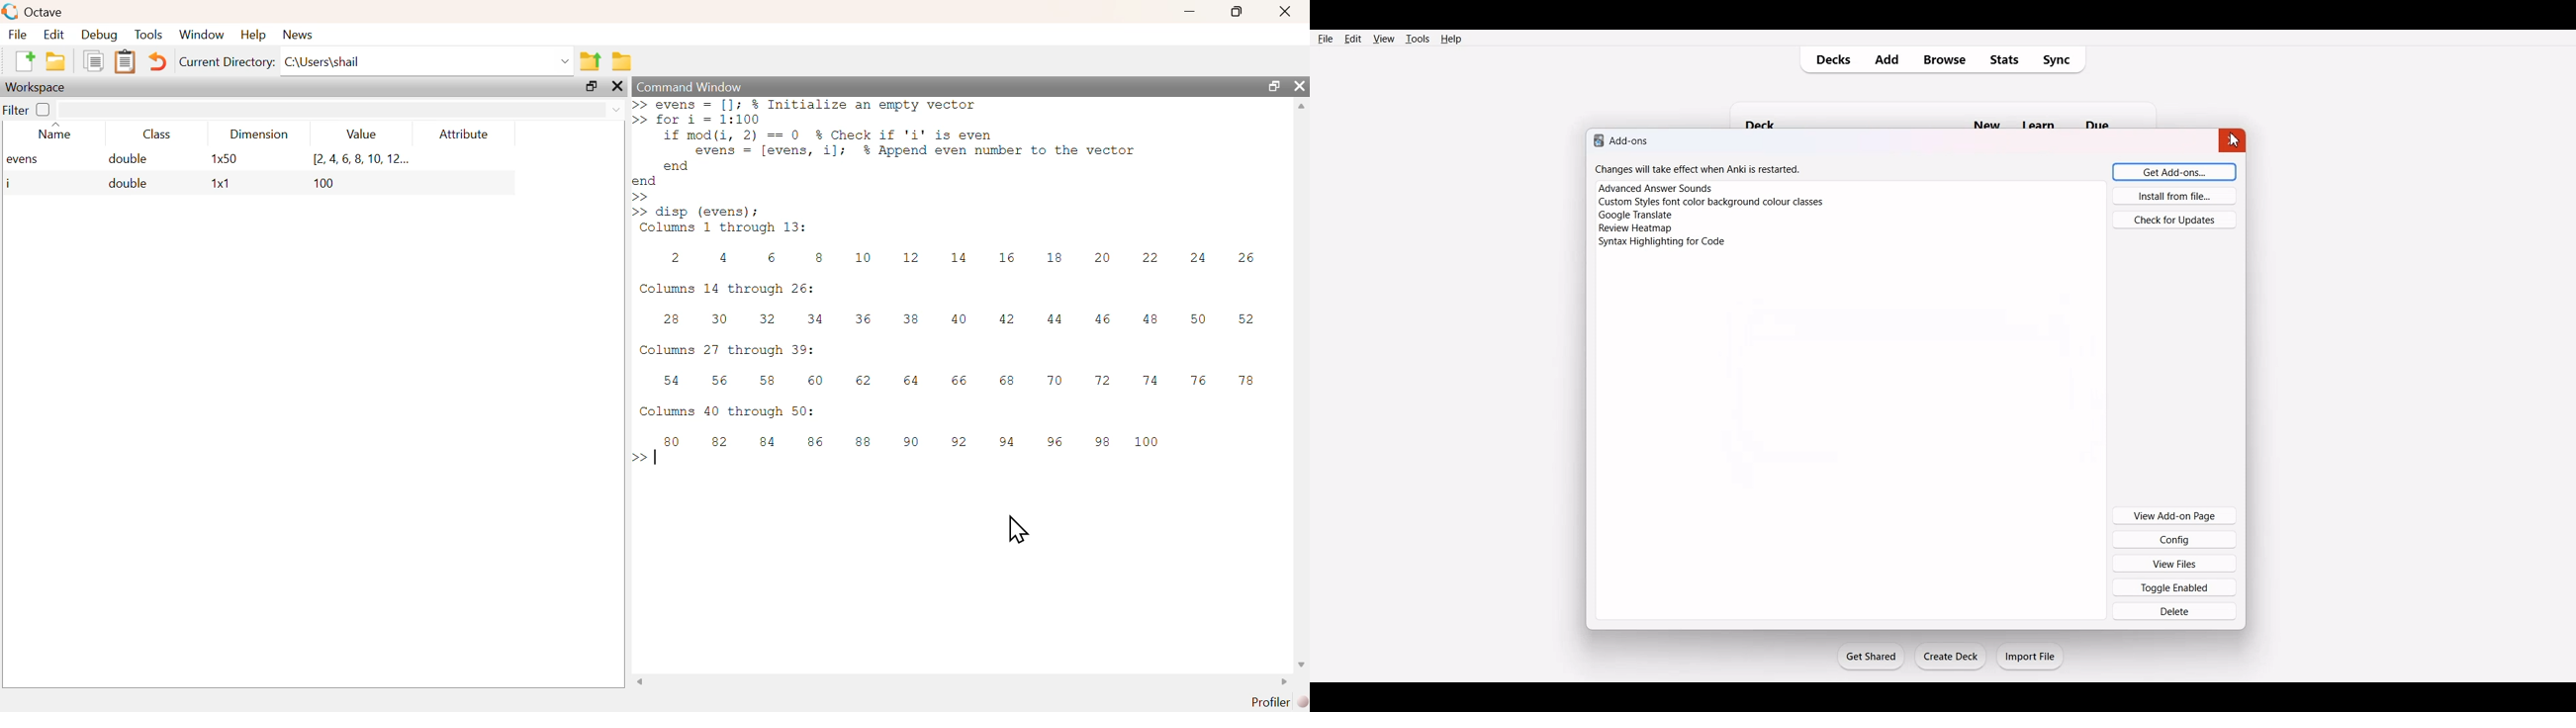  What do you see at coordinates (1944, 60) in the screenshot?
I see `Browse` at bounding box center [1944, 60].